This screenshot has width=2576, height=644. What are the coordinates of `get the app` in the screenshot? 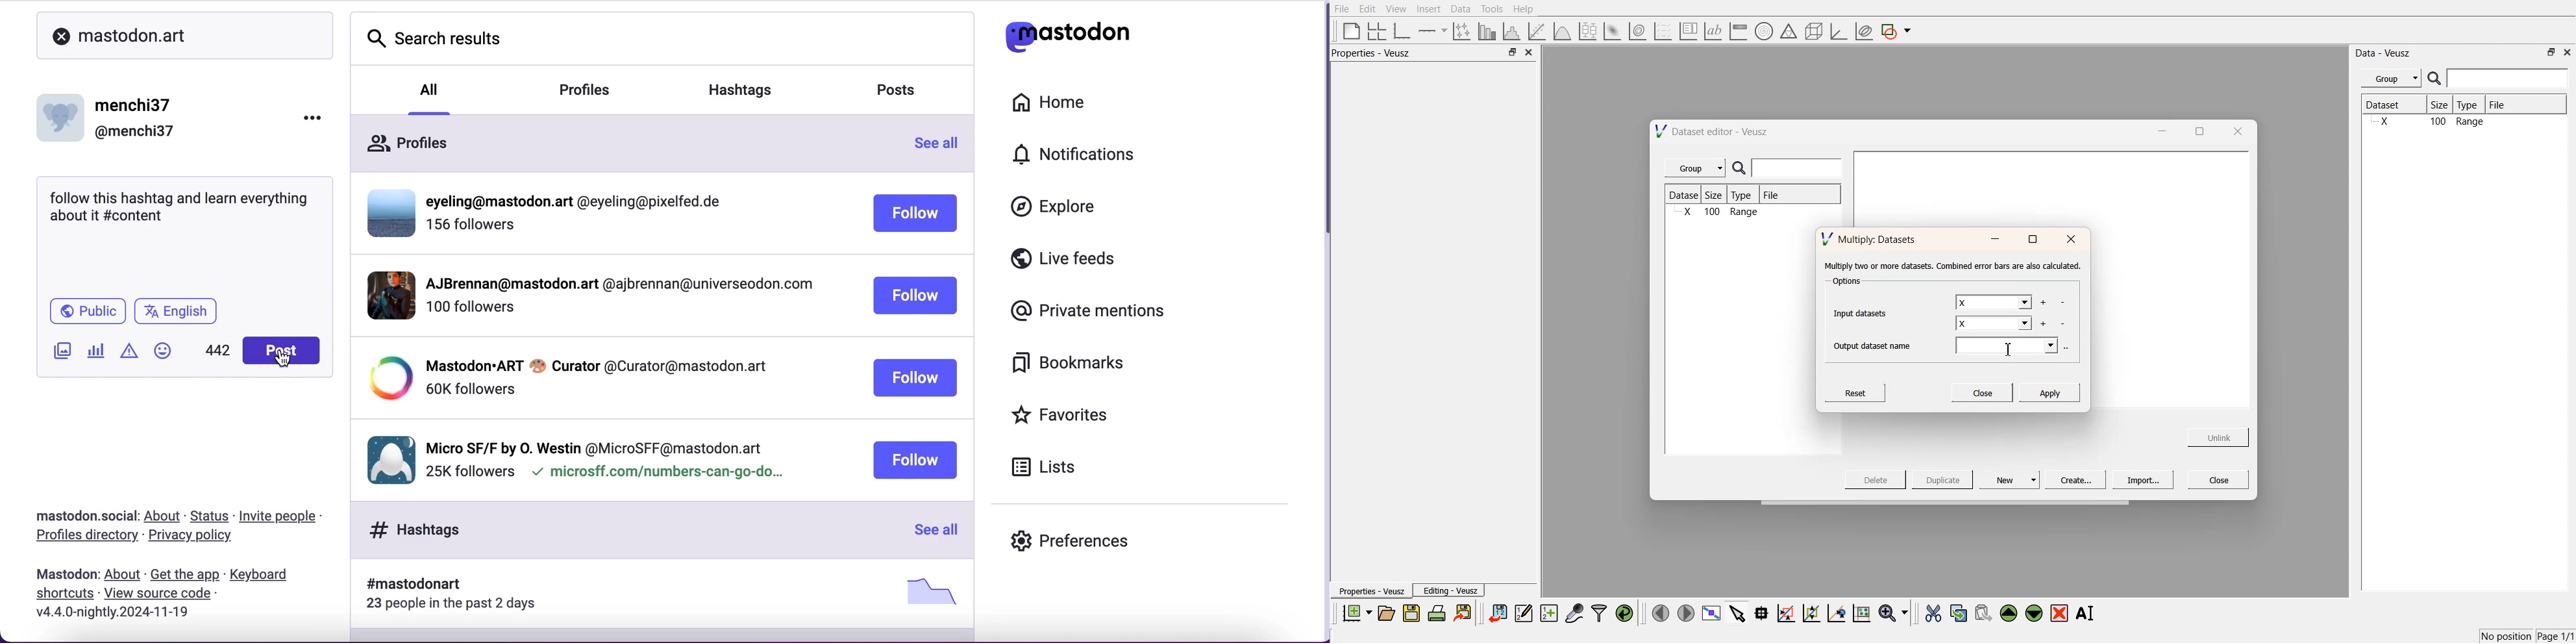 It's located at (184, 575).